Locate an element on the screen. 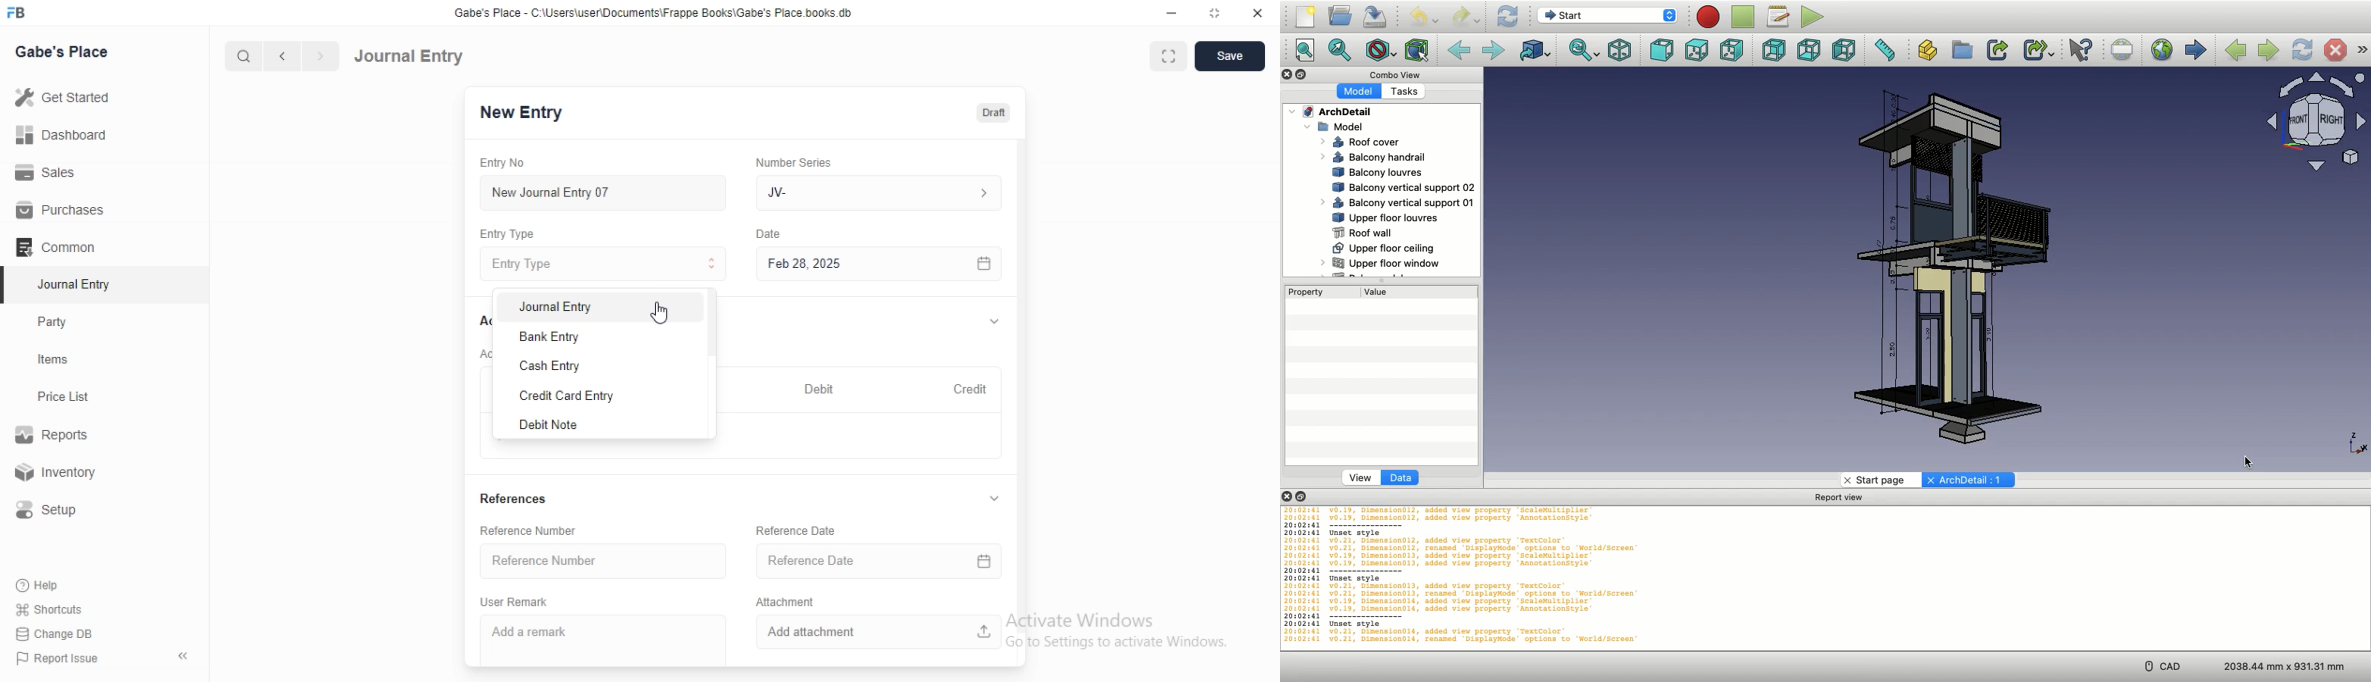 This screenshot has height=700, width=2380. Roof cover is located at coordinates (1359, 142).